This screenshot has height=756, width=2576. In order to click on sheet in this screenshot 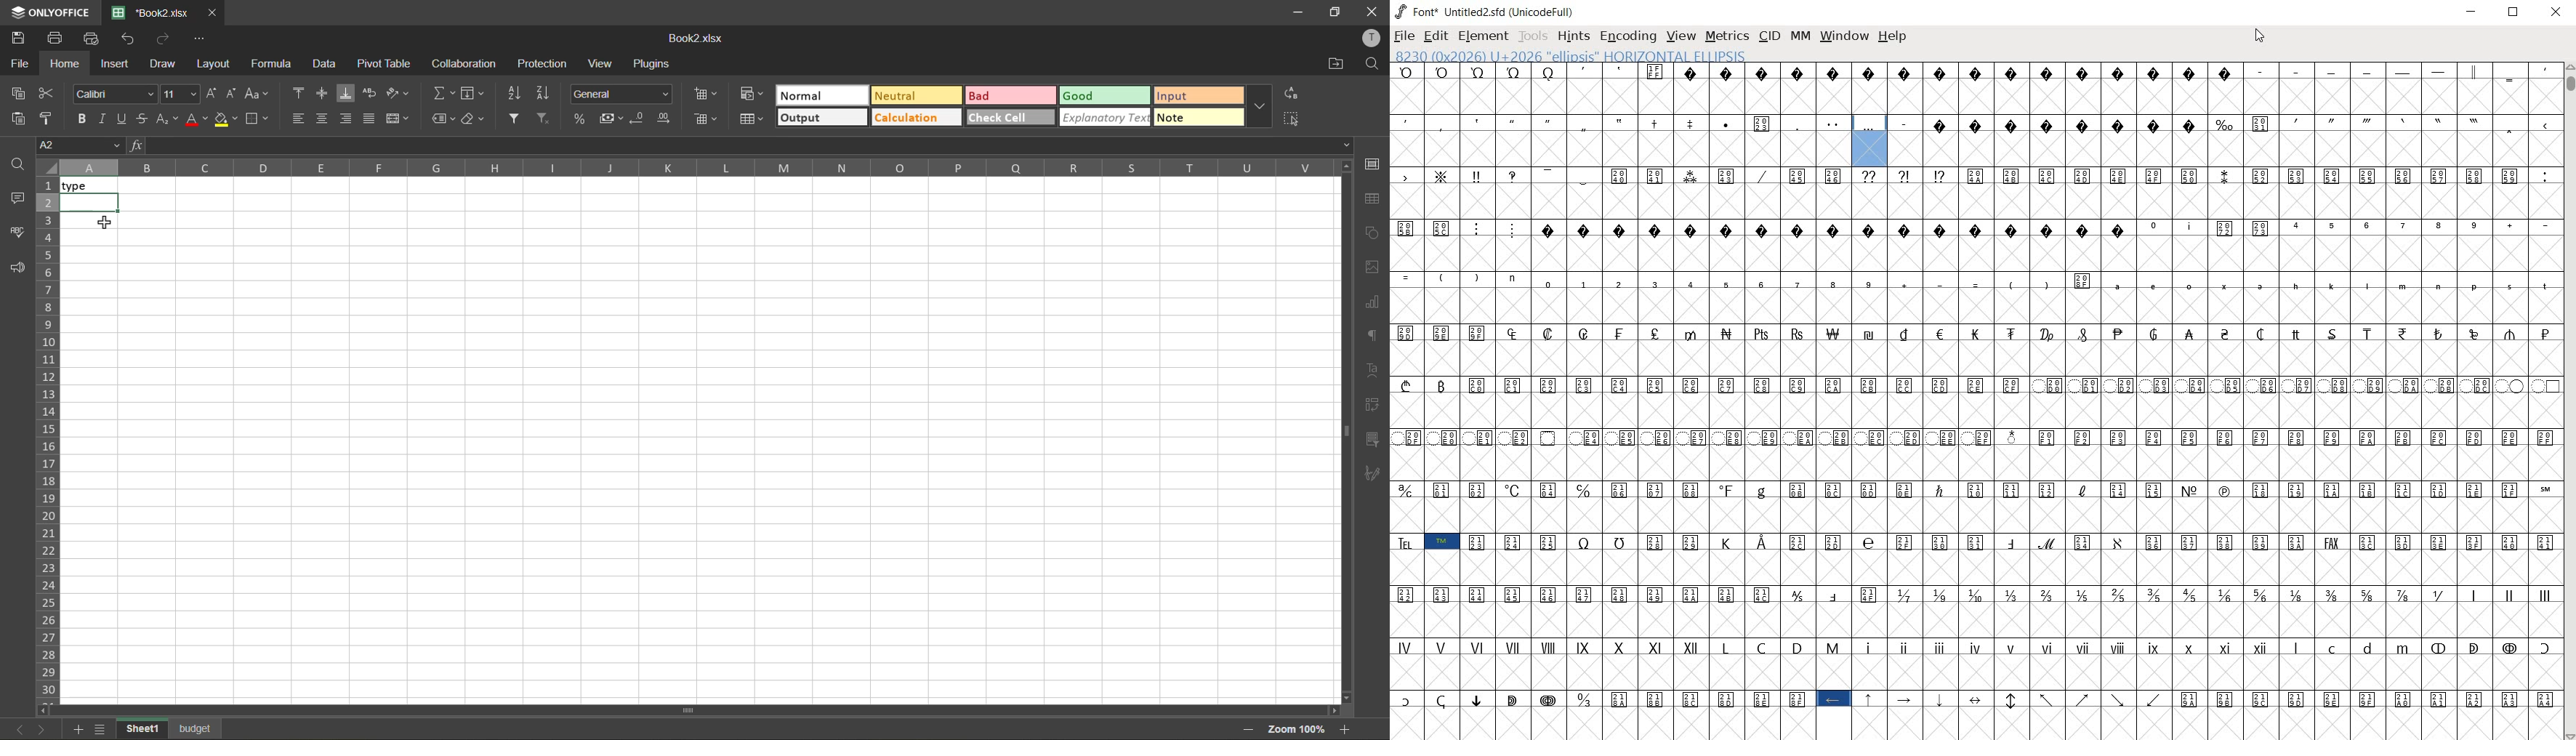, I will do `click(195, 728)`.